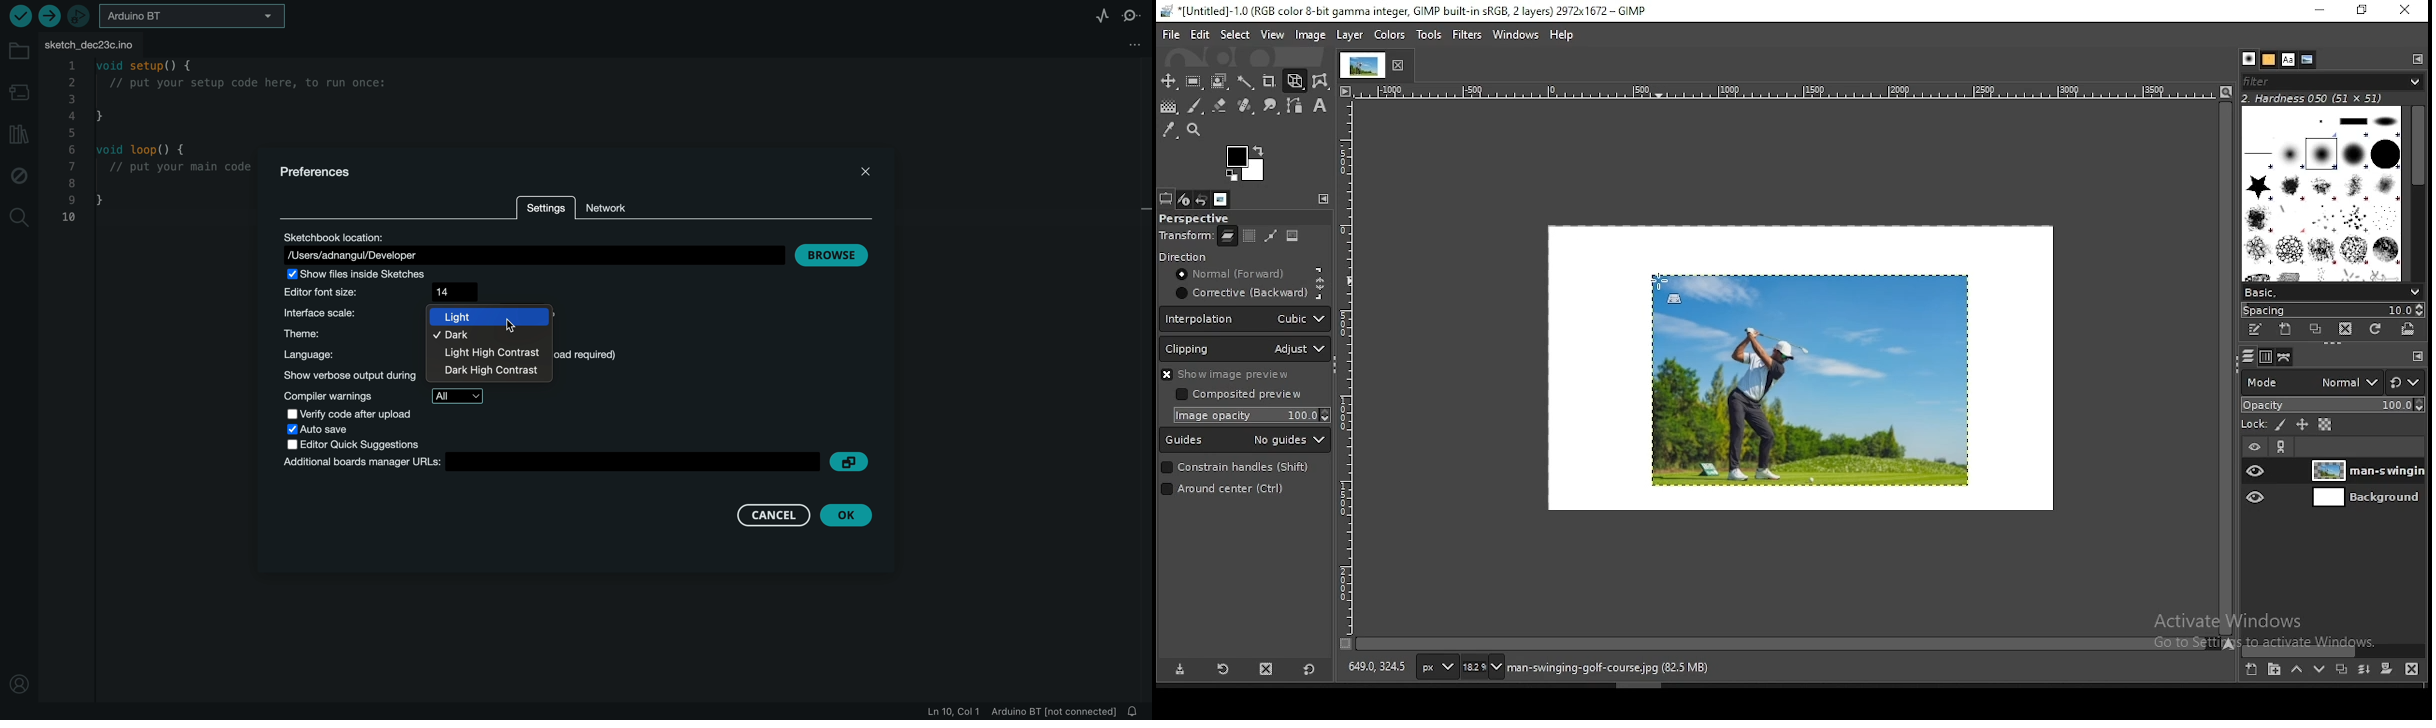 The image size is (2436, 728). Describe the element at coordinates (2287, 58) in the screenshot. I see `fonts` at that location.